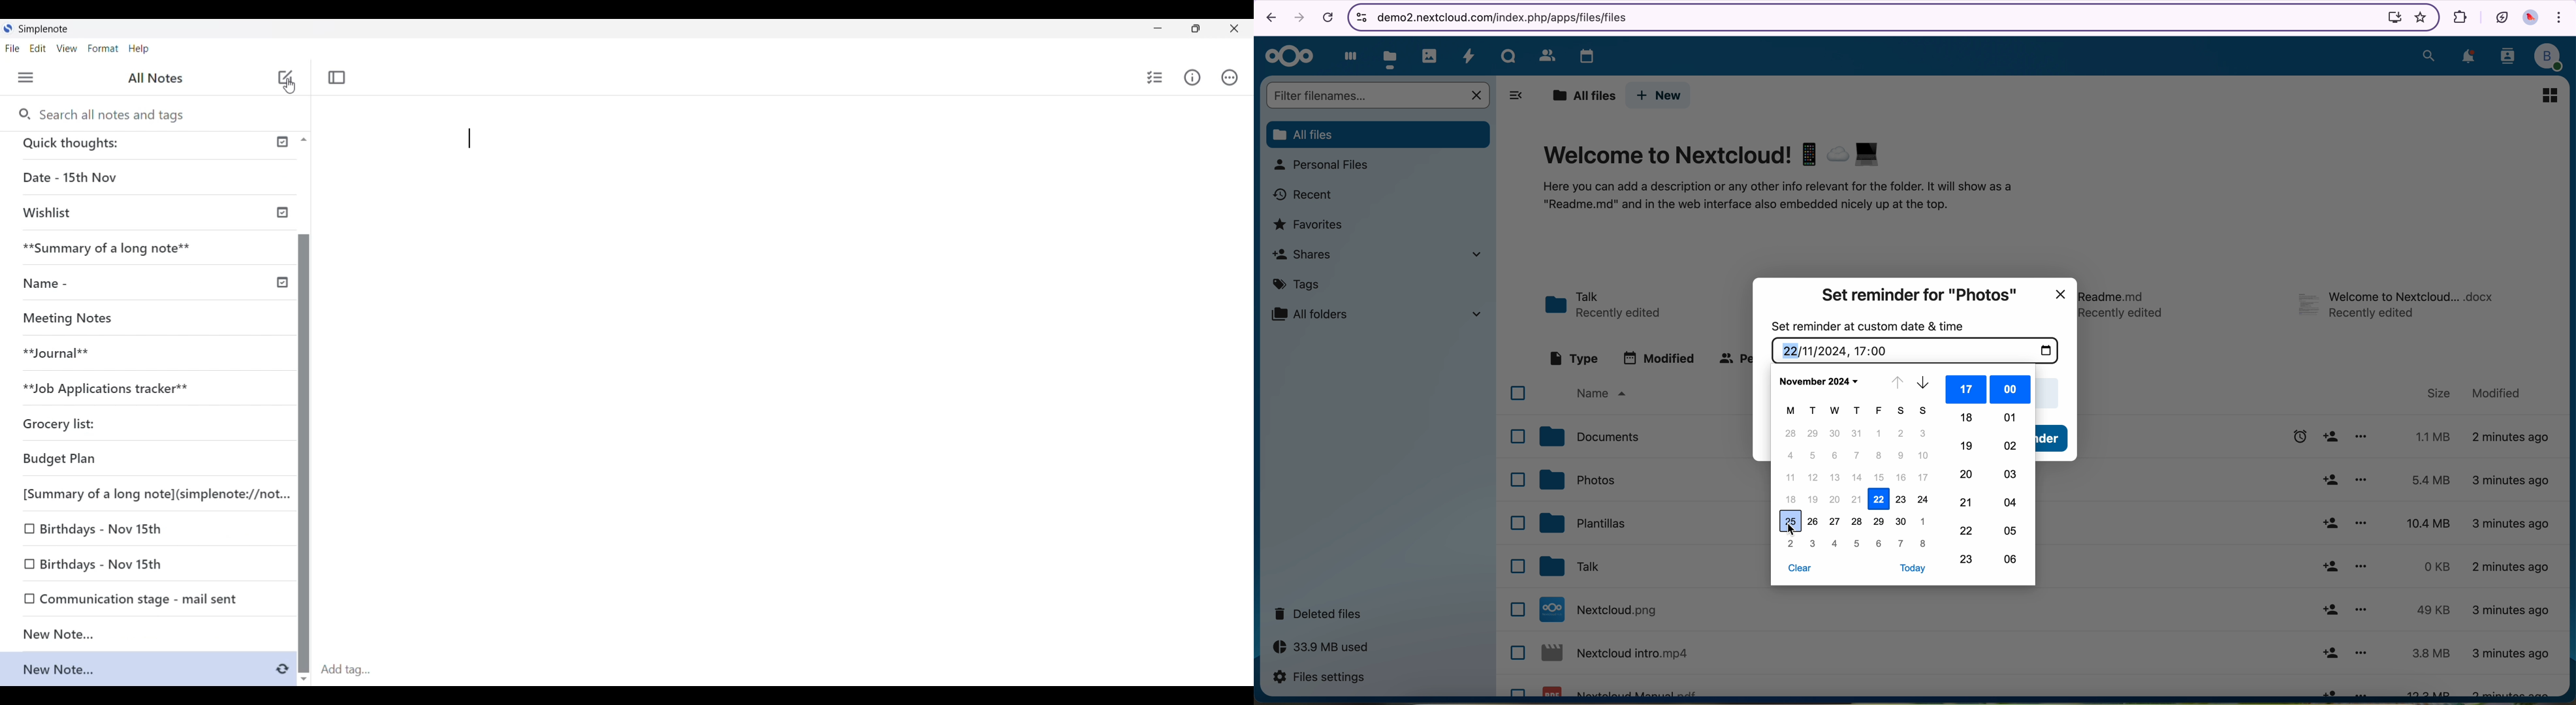 This screenshot has height=728, width=2576. Describe the element at coordinates (1925, 544) in the screenshot. I see `8` at that location.